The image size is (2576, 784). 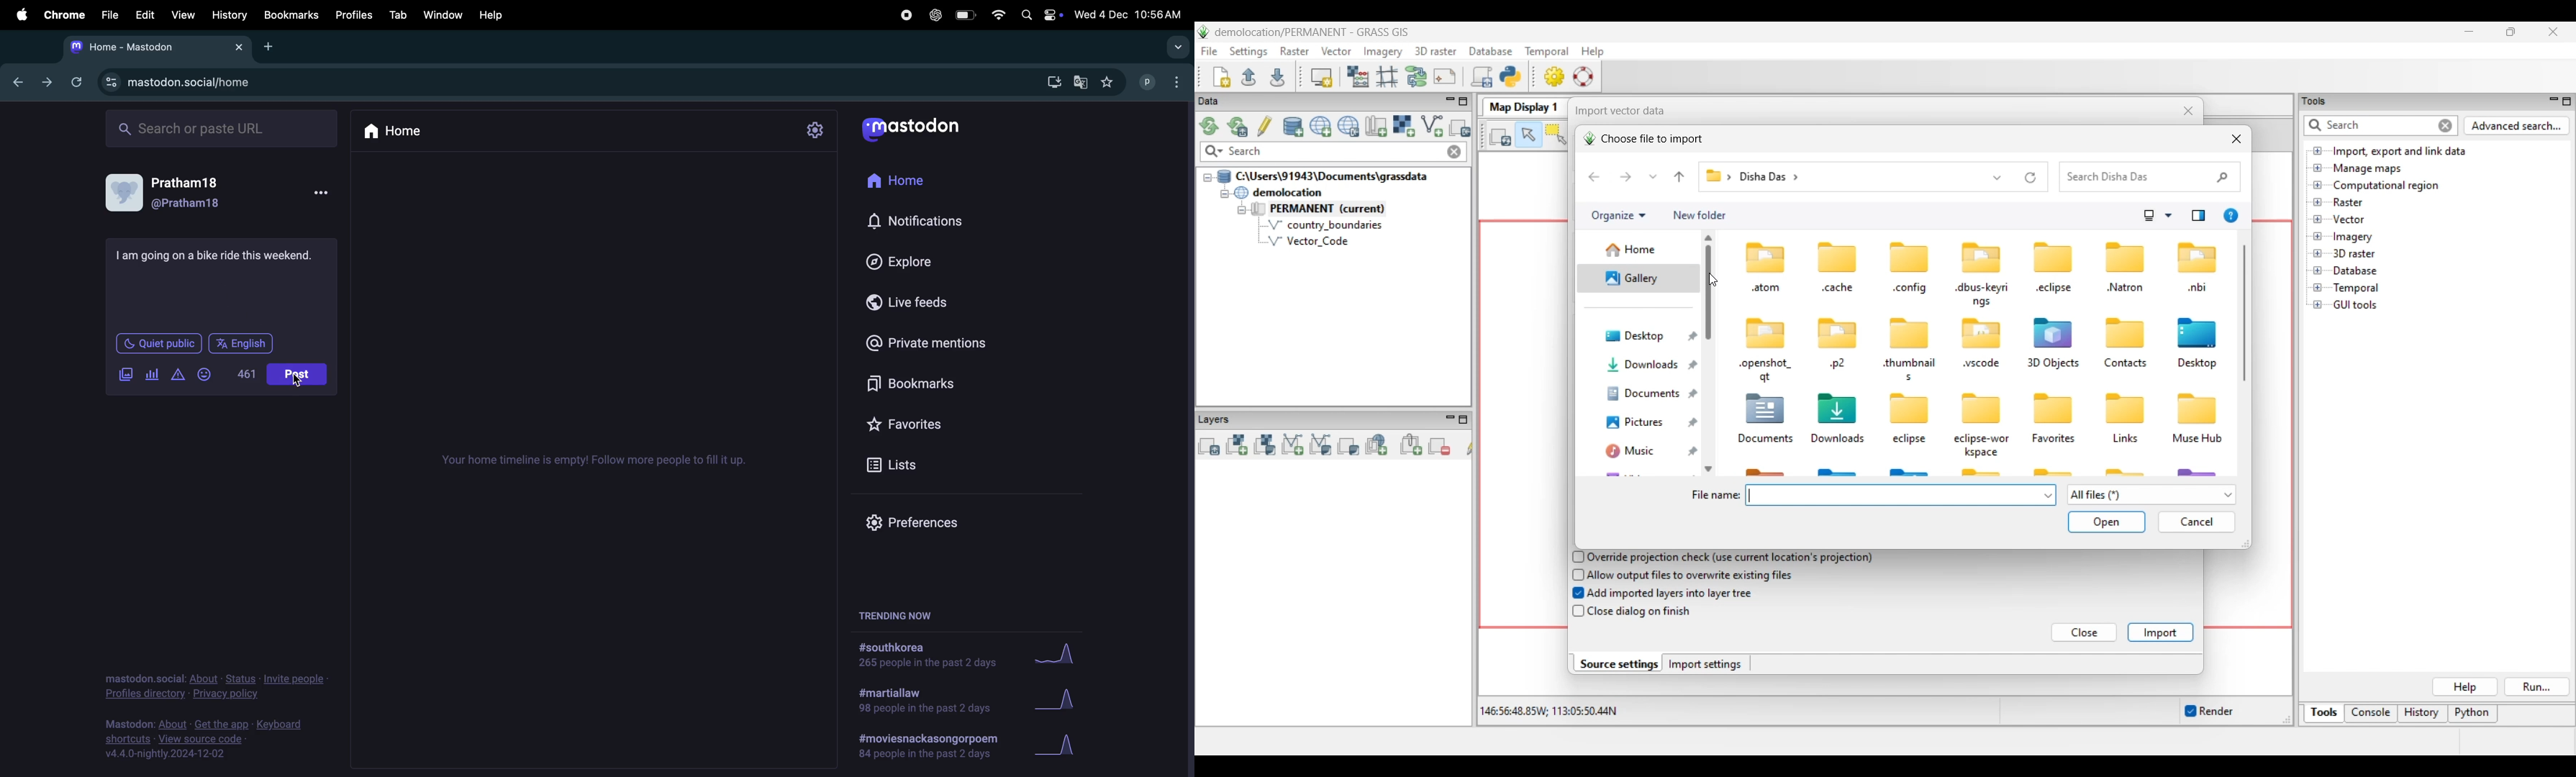 I want to click on mastodon url, so click(x=189, y=82).